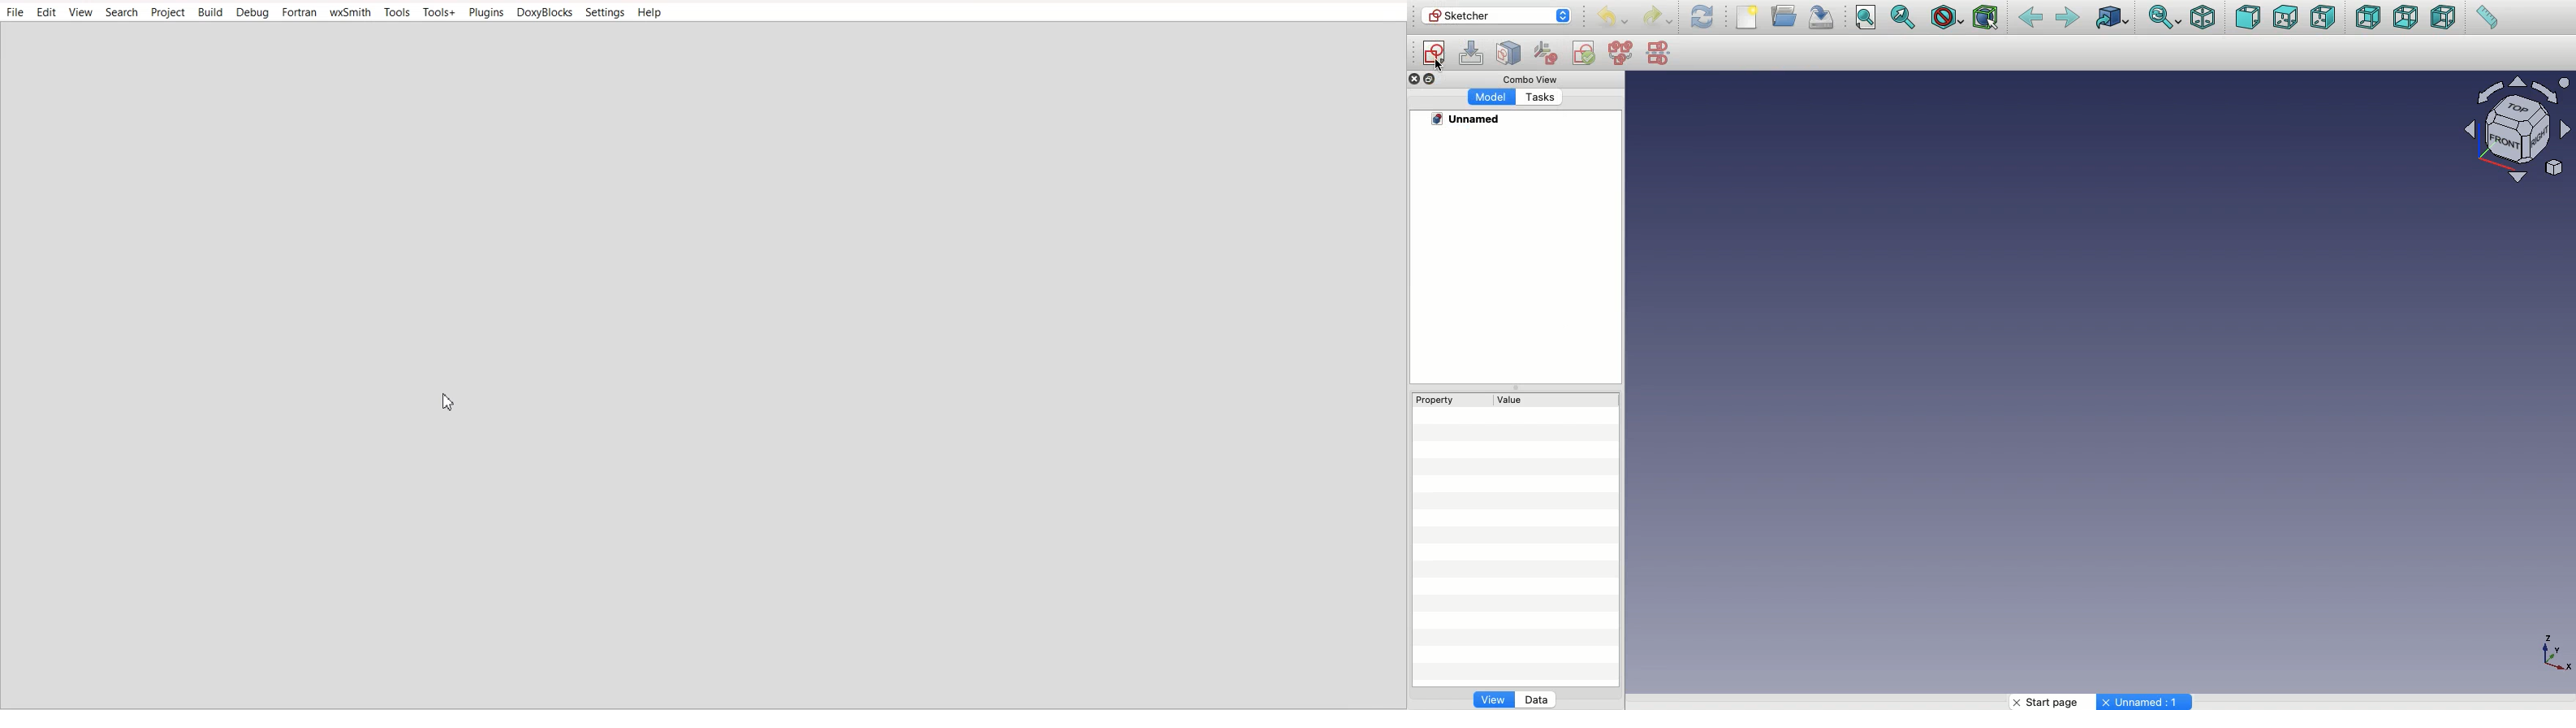  Describe the element at coordinates (2284, 19) in the screenshot. I see `Top` at that location.